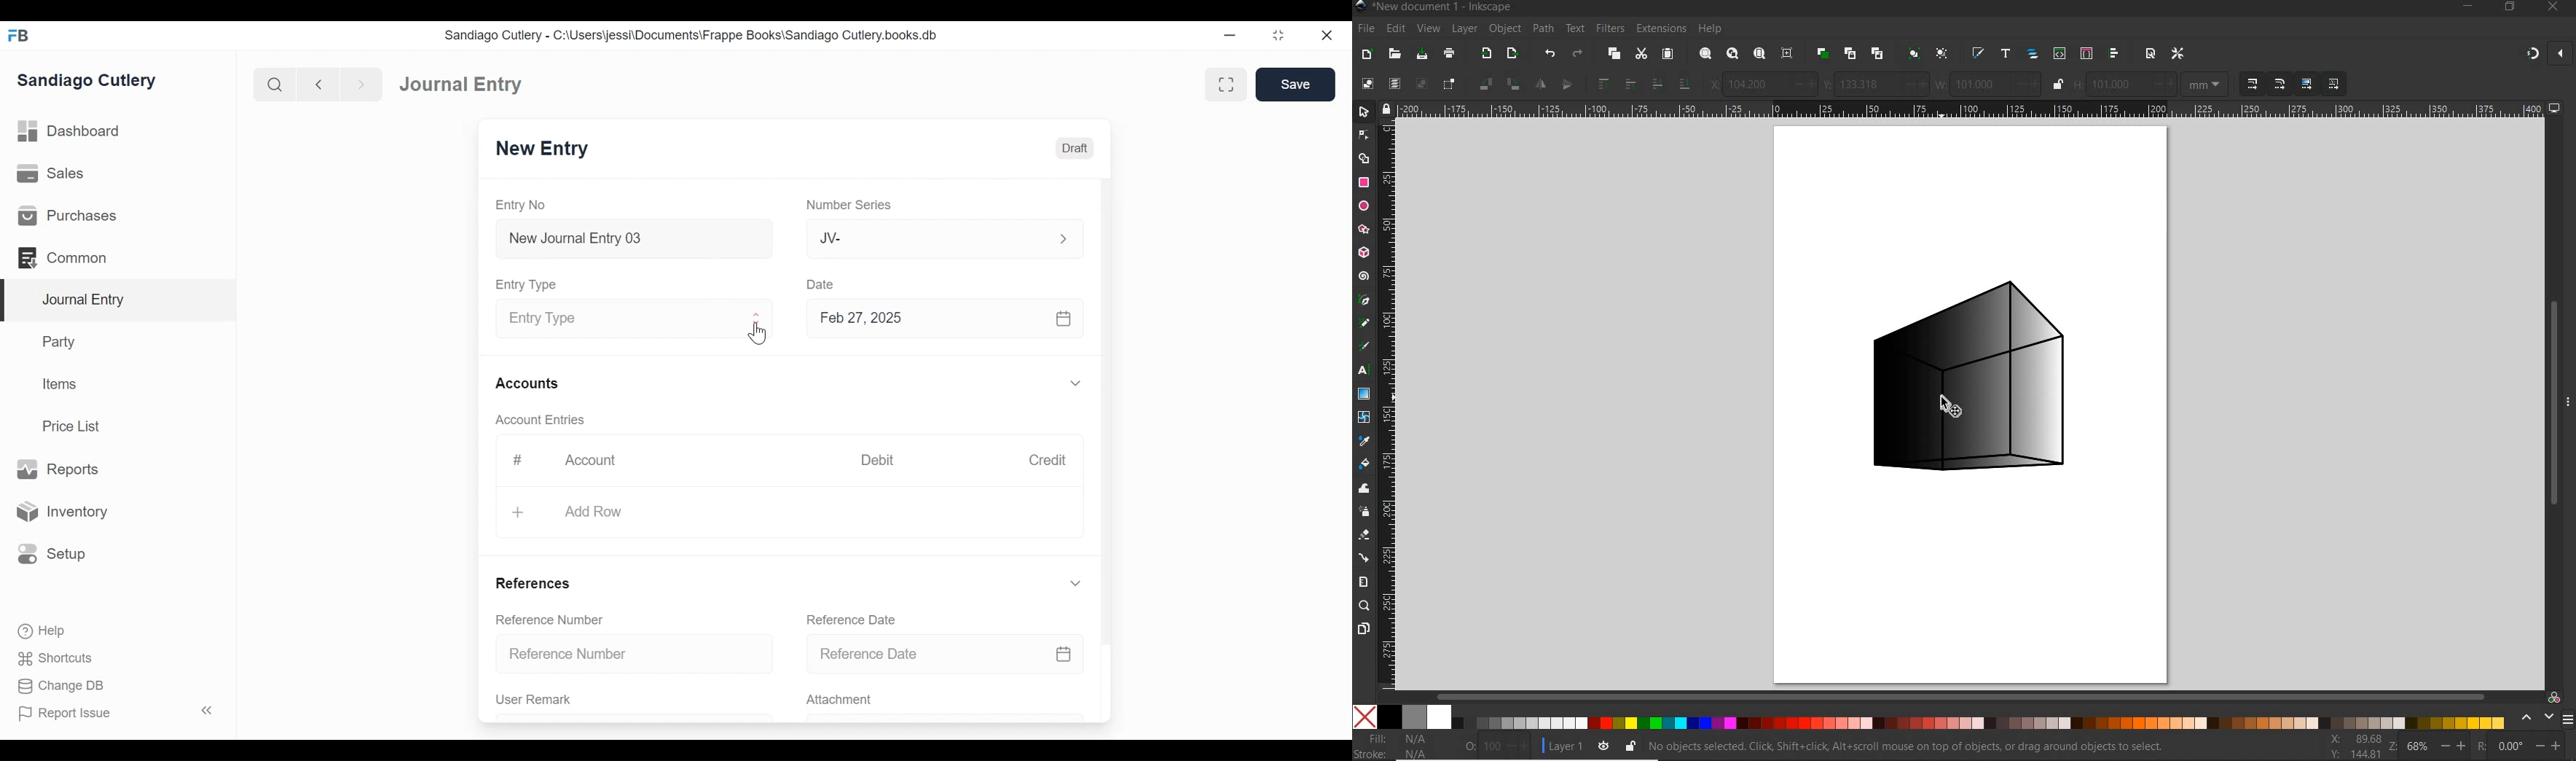 Image resolution: width=2576 pixels, height=784 pixels. Describe the element at coordinates (57, 660) in the screenshot. I see `Shortcuts` at that location.